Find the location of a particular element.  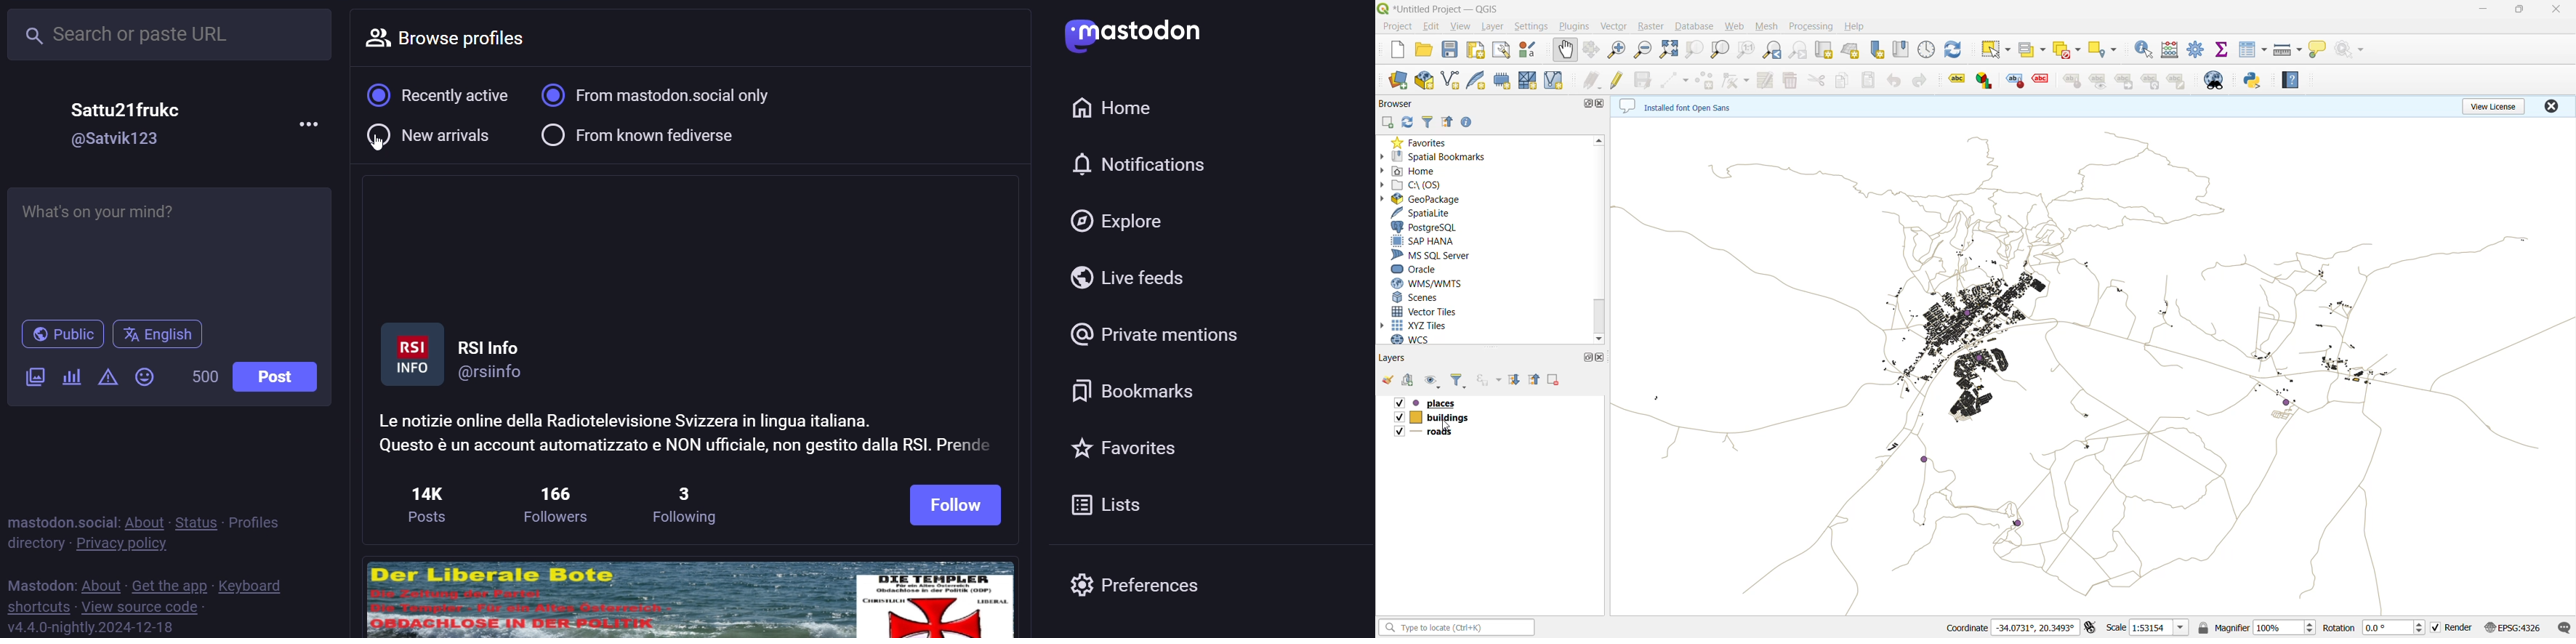

get the app is located at coordinates (169, 585).